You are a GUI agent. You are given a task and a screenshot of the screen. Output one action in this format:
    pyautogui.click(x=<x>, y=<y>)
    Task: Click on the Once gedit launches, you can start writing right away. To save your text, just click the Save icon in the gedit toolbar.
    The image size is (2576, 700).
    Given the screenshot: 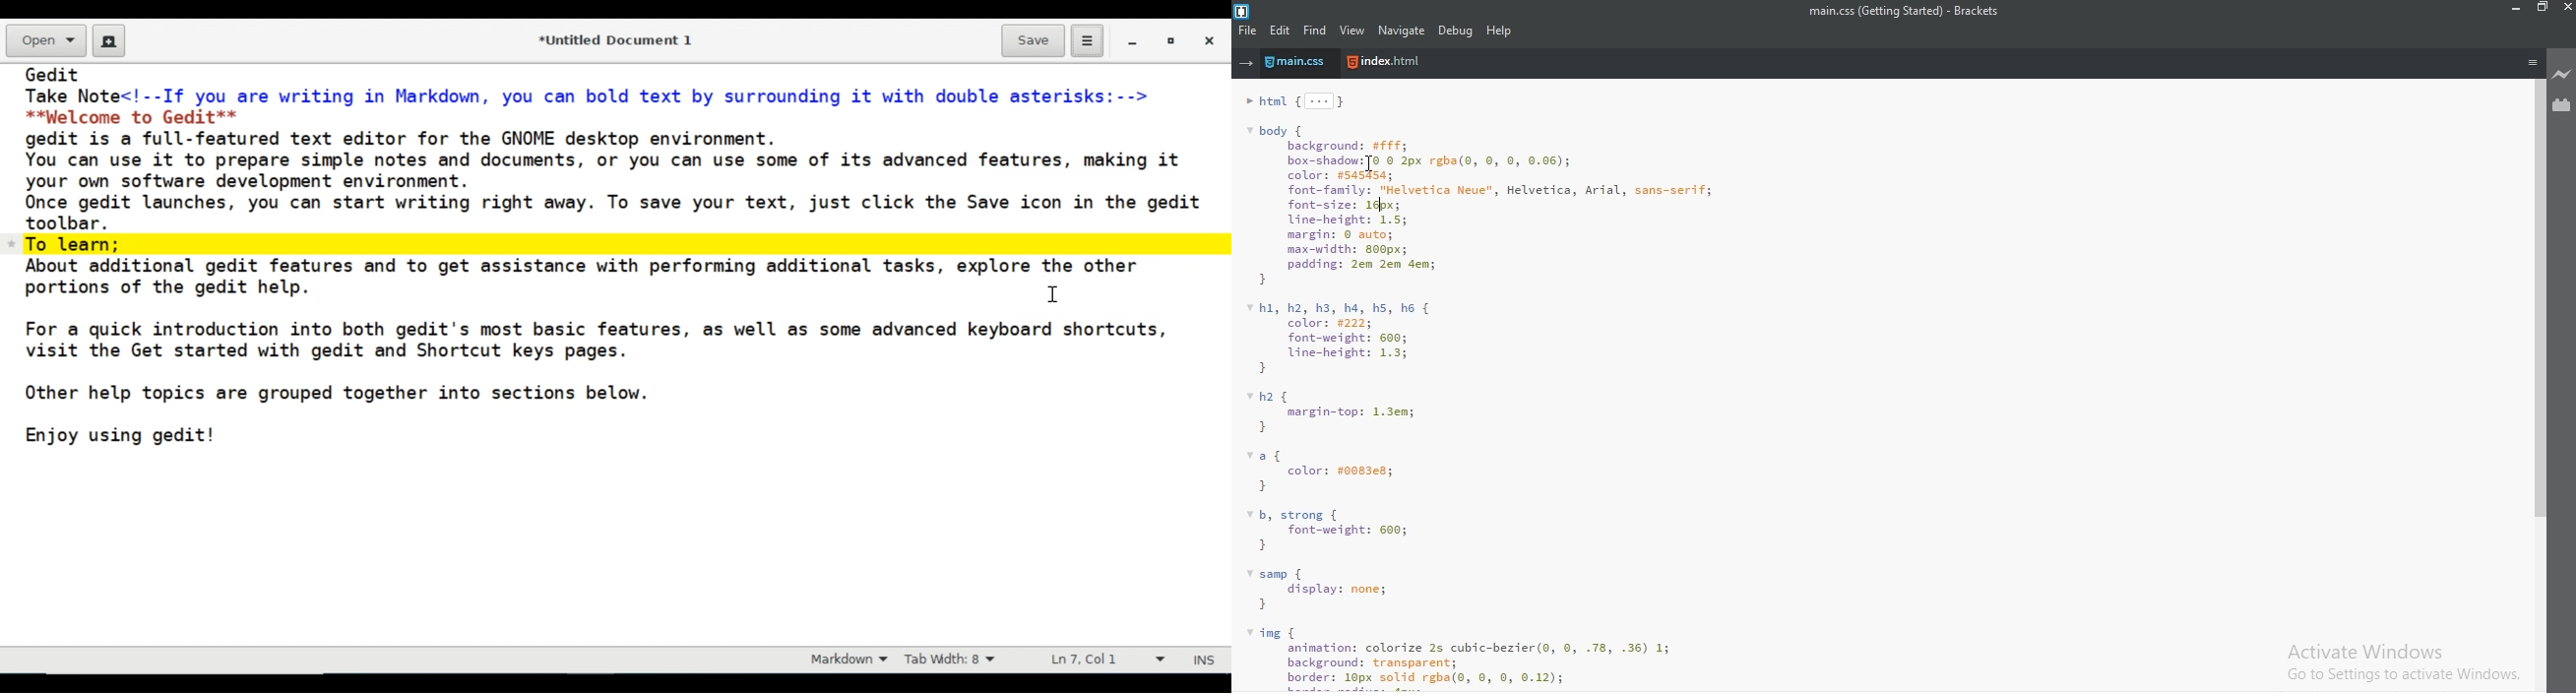 What is the action you would take?
    pyautogui.click(x=620, y=212)
    